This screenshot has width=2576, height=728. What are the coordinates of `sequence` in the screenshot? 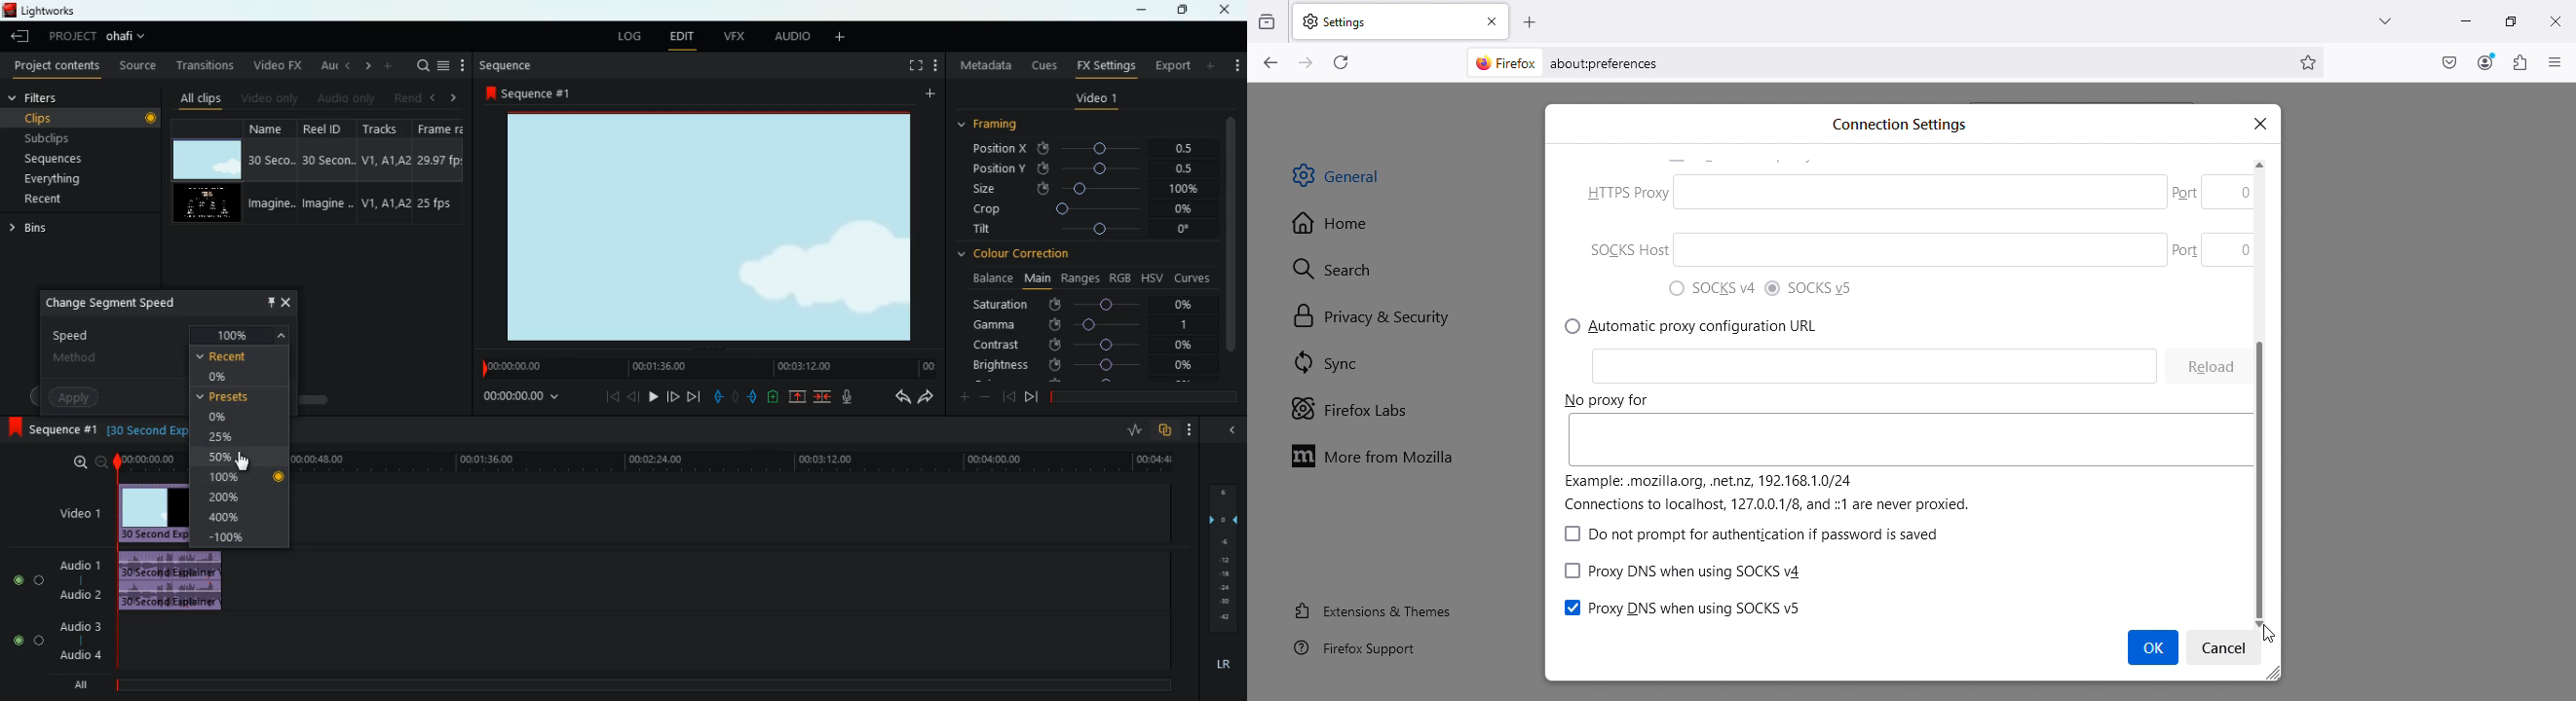 It's located at (50, 427).